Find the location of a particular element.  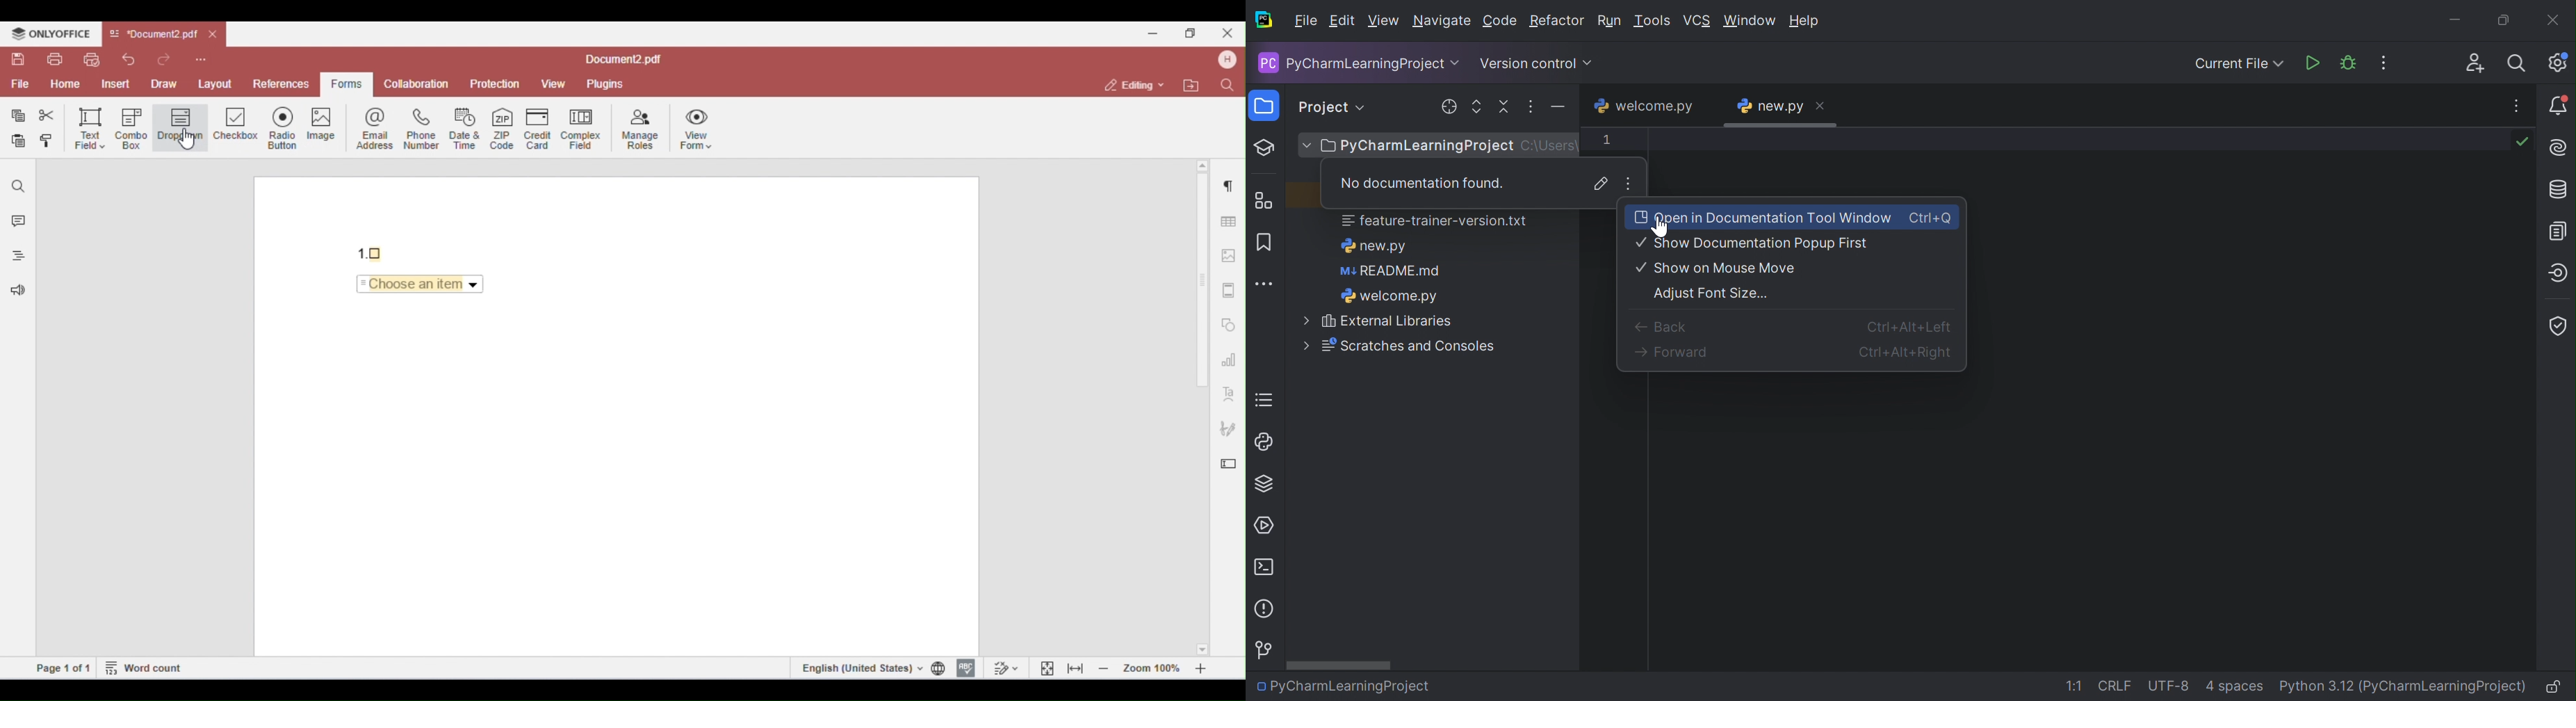

PyCharmLearningProject is located at coordinates (1350, 63).